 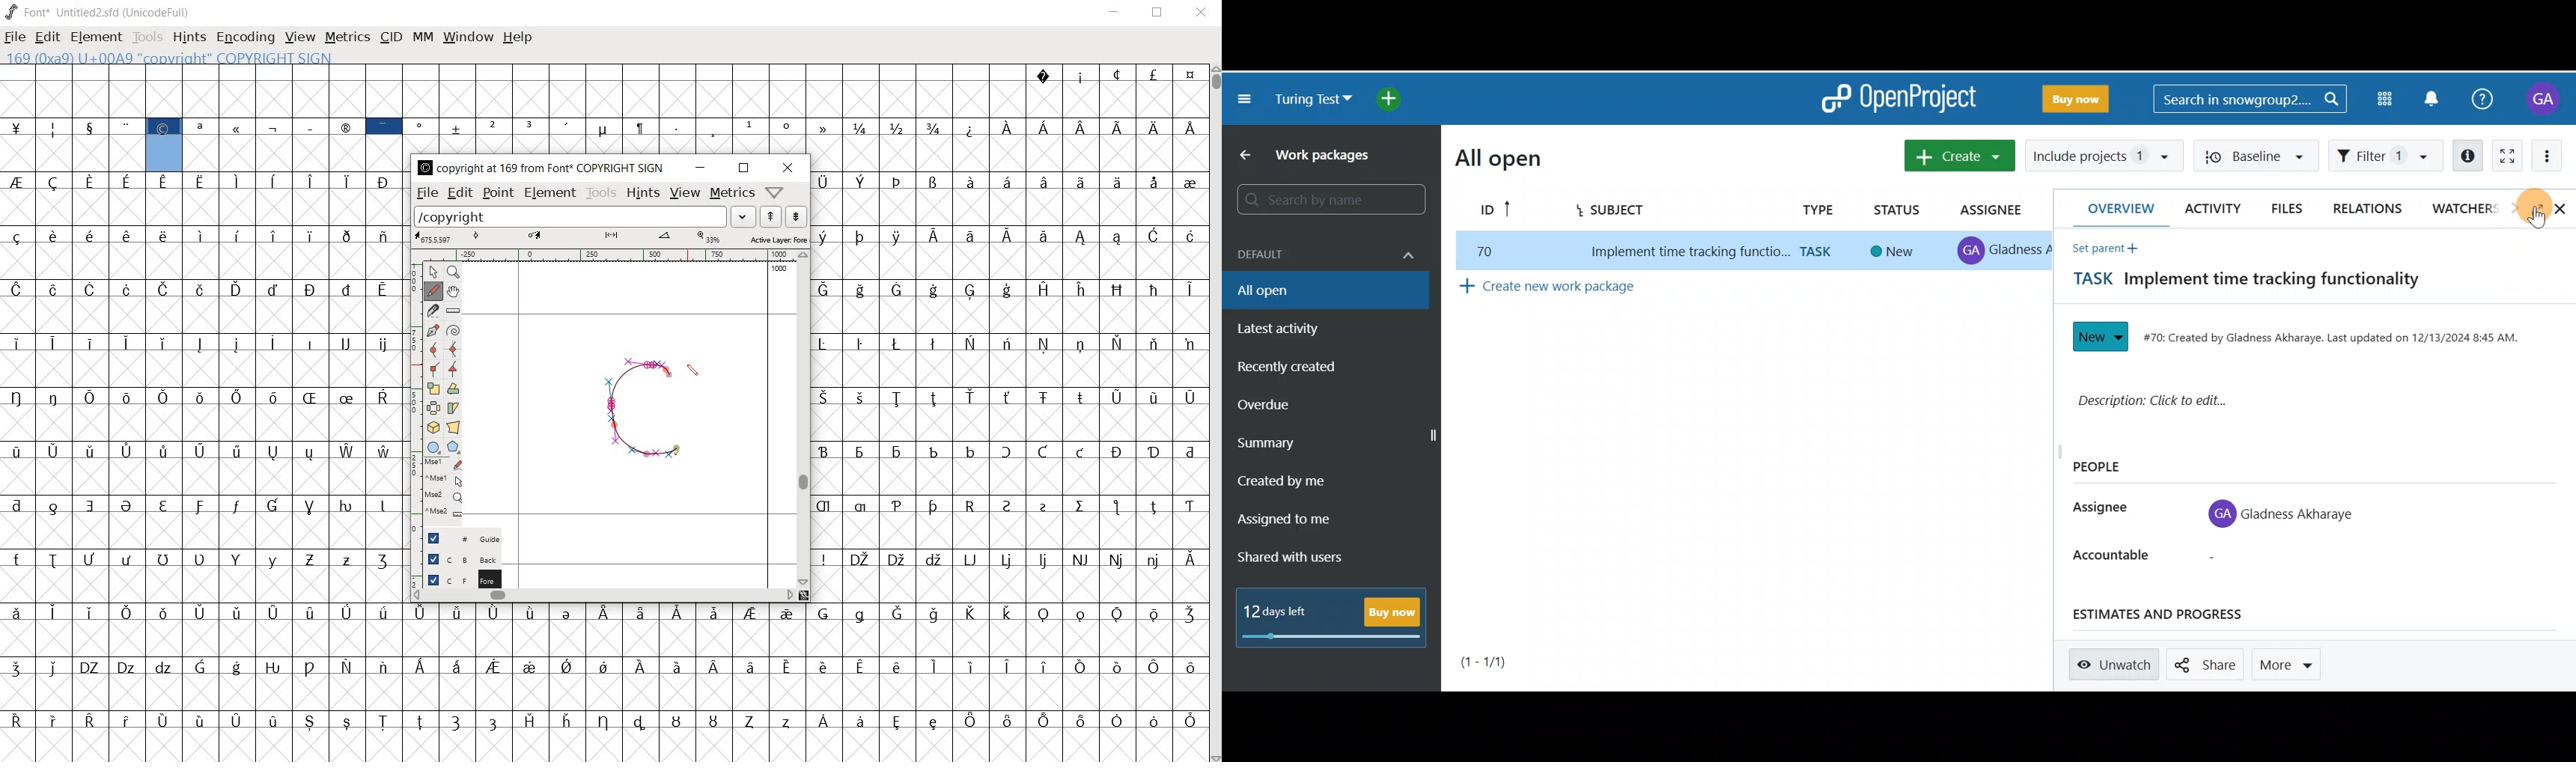 I want to click on Open details view, so click(x=2474, y=154).